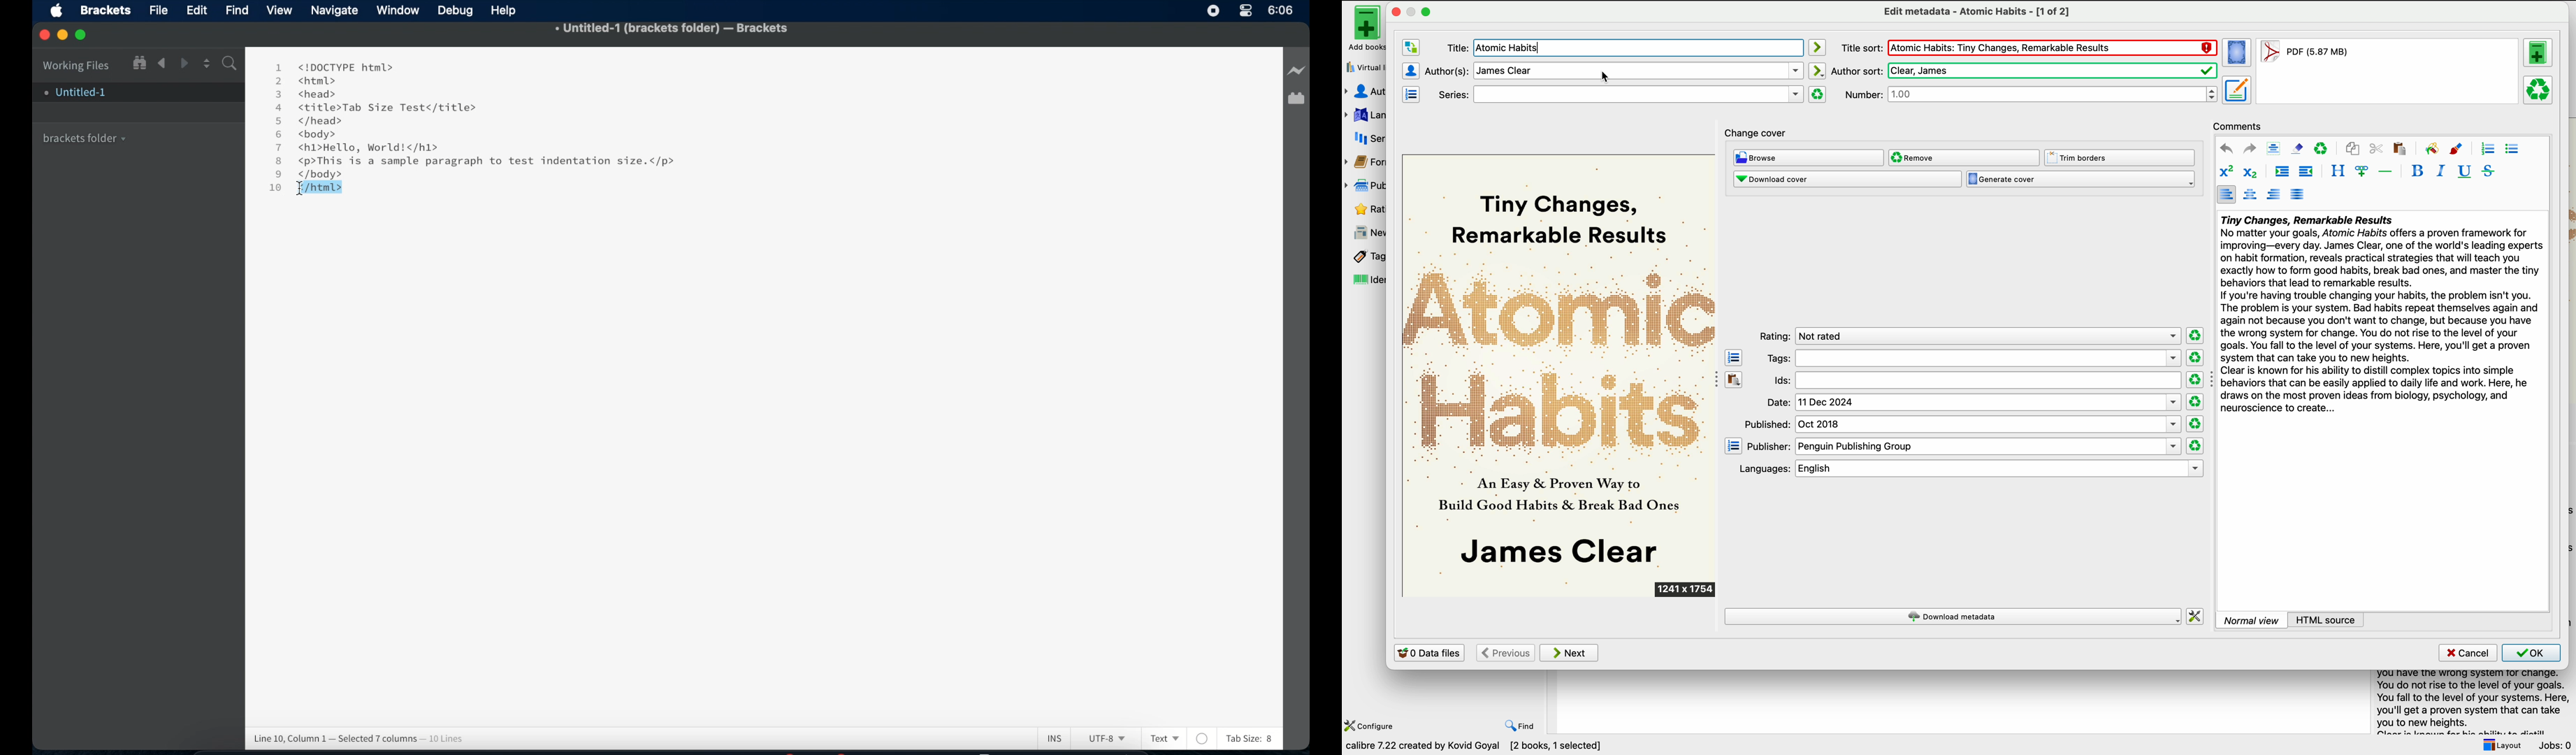  I want to click on publisher, so click(1367, 185).